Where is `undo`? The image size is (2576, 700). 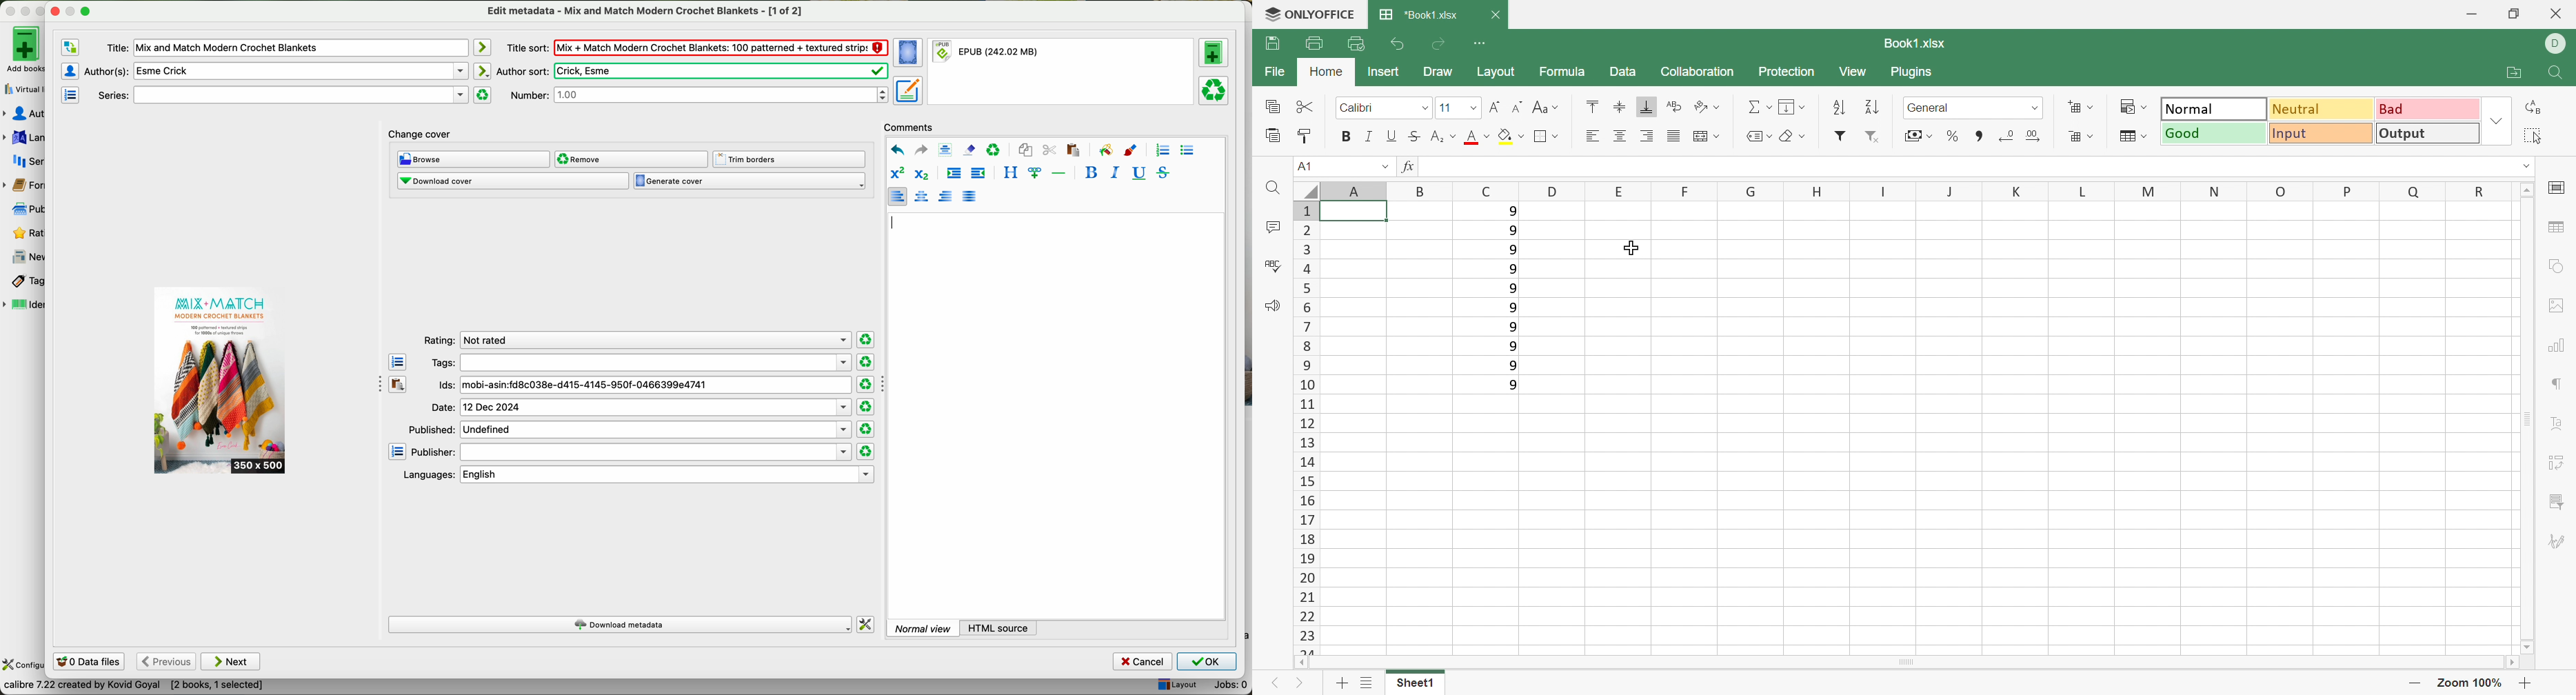 undo is located at coordinates (898, 150).